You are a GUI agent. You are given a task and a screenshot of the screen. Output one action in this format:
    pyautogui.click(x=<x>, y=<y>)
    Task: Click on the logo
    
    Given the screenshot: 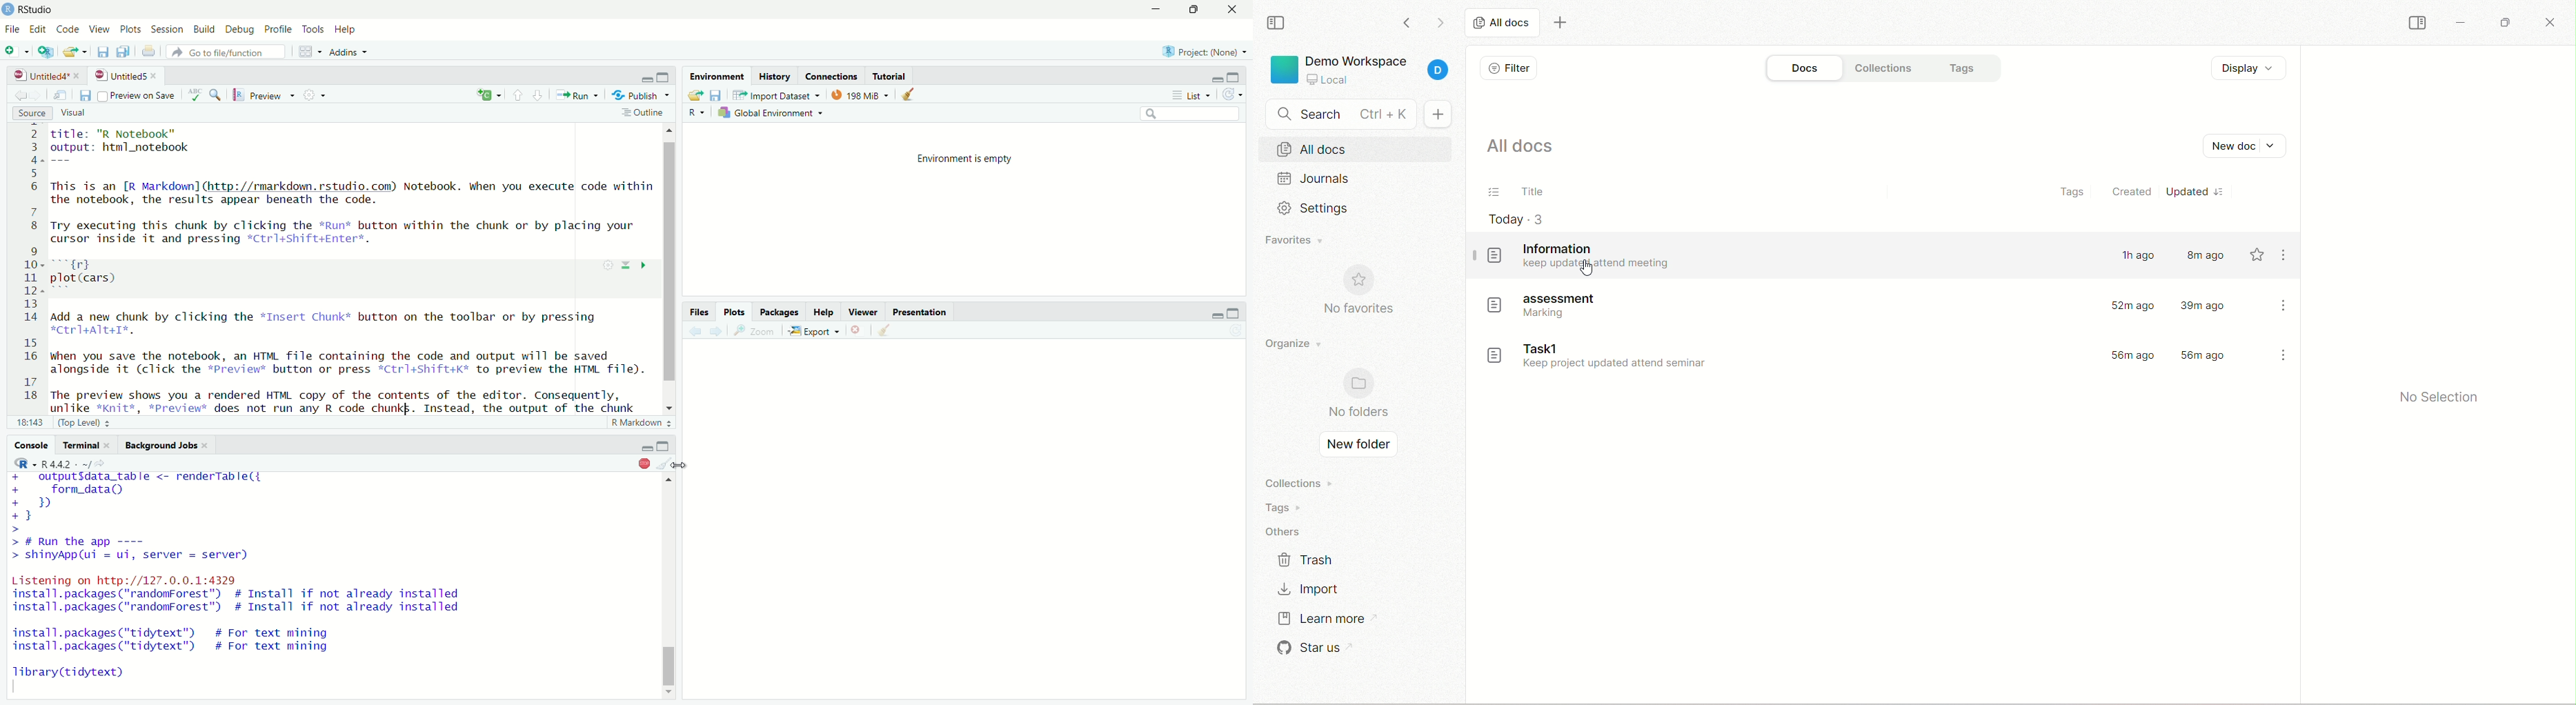 What is the action you would take?
    pyautogui.click(x=9, y=9)
    